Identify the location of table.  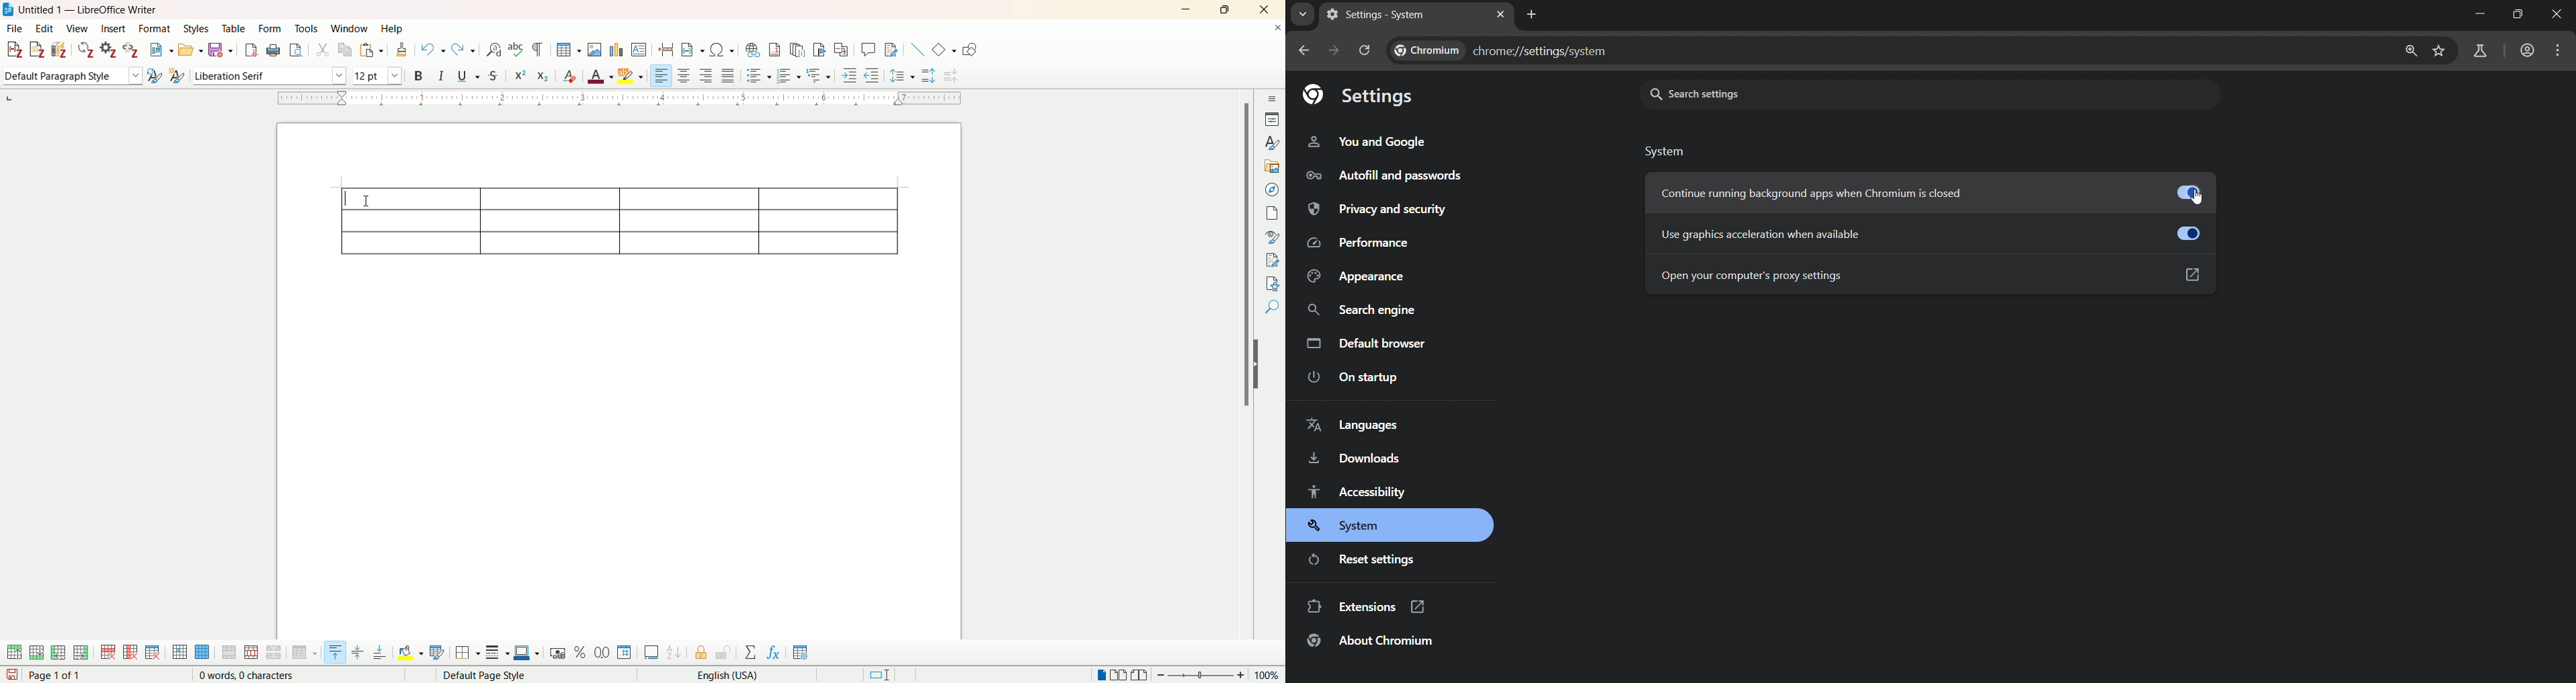
(235, 27).